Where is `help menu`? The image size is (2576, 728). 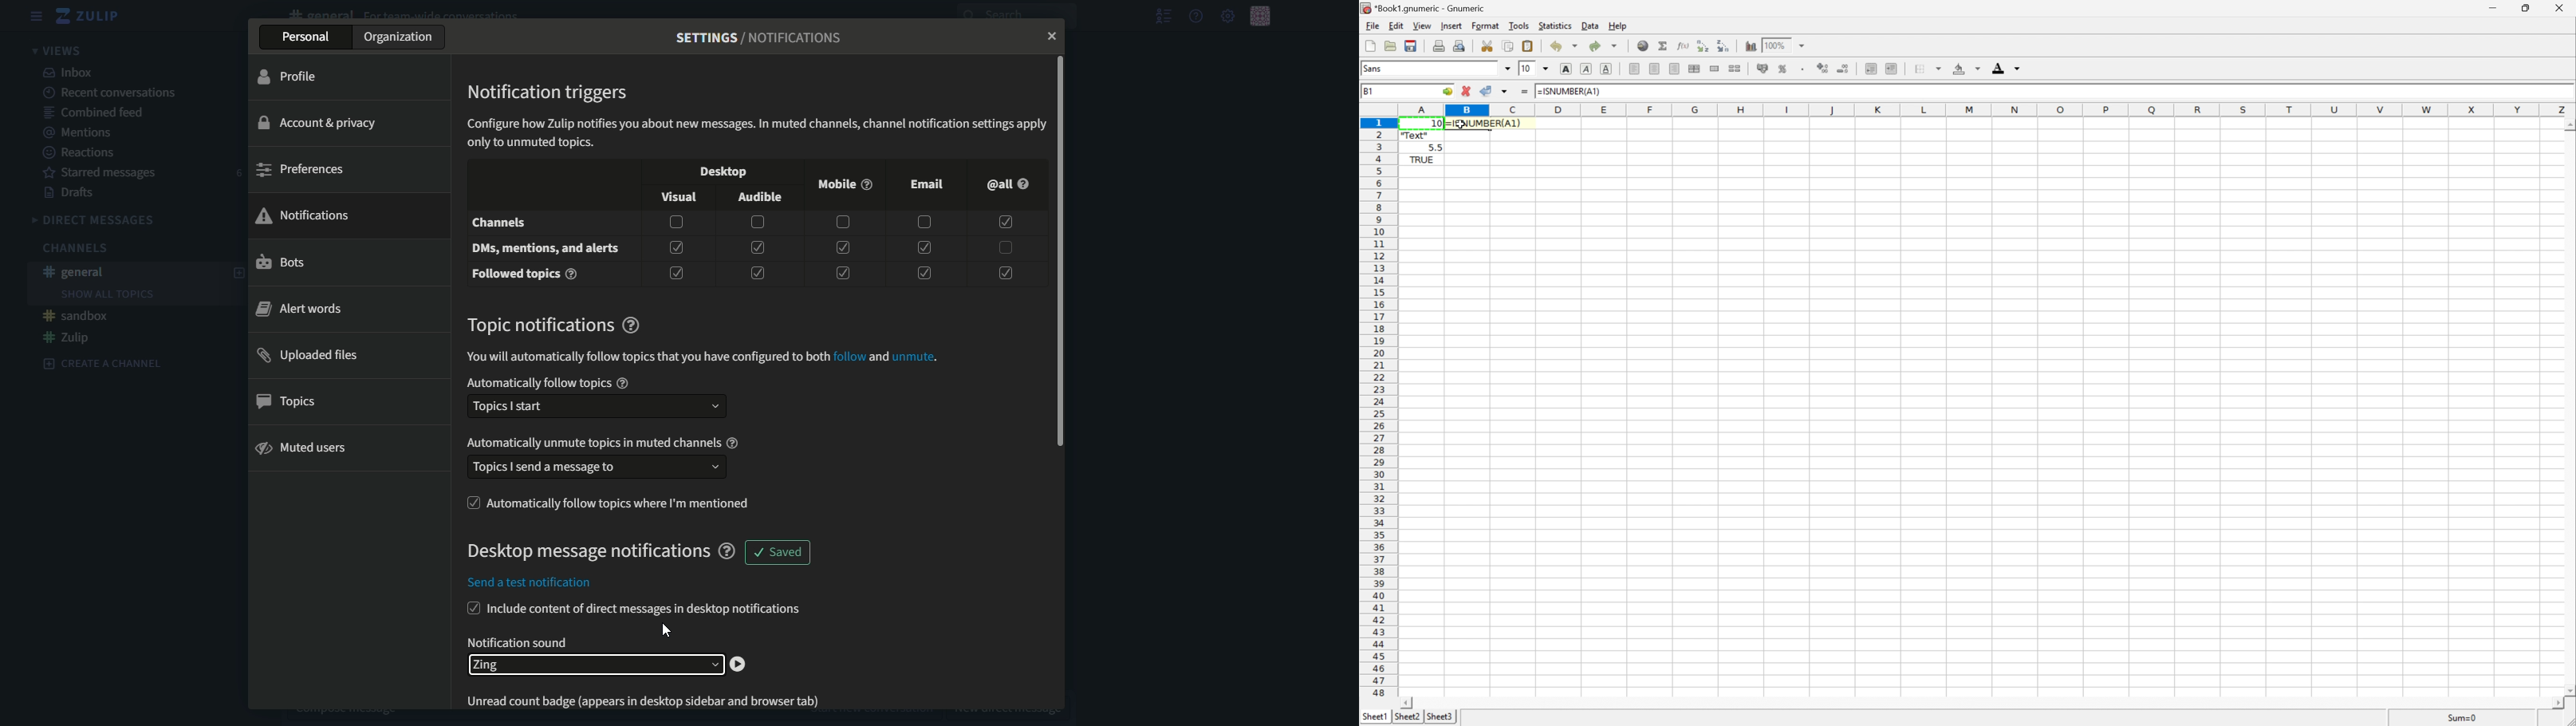 help menu is located at coordinates (1196, 16).